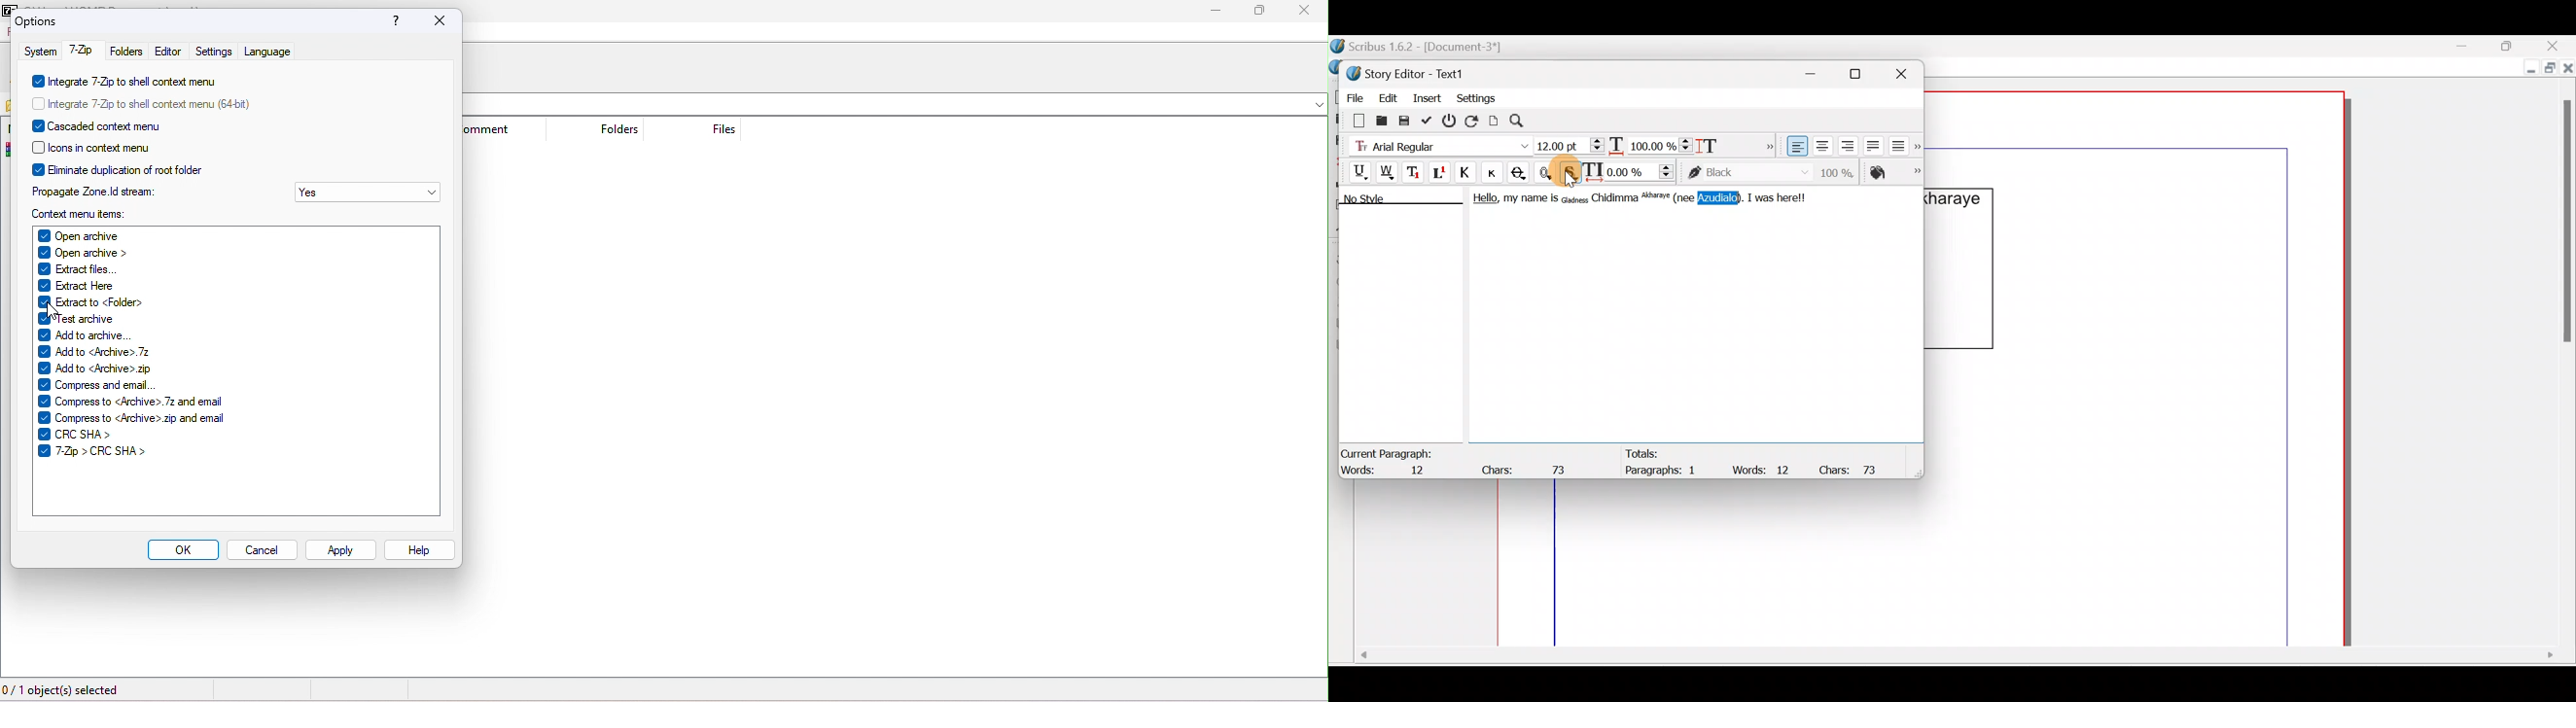 The image size is (2576, 728). I want to click on Settings, so click(1476, 97).